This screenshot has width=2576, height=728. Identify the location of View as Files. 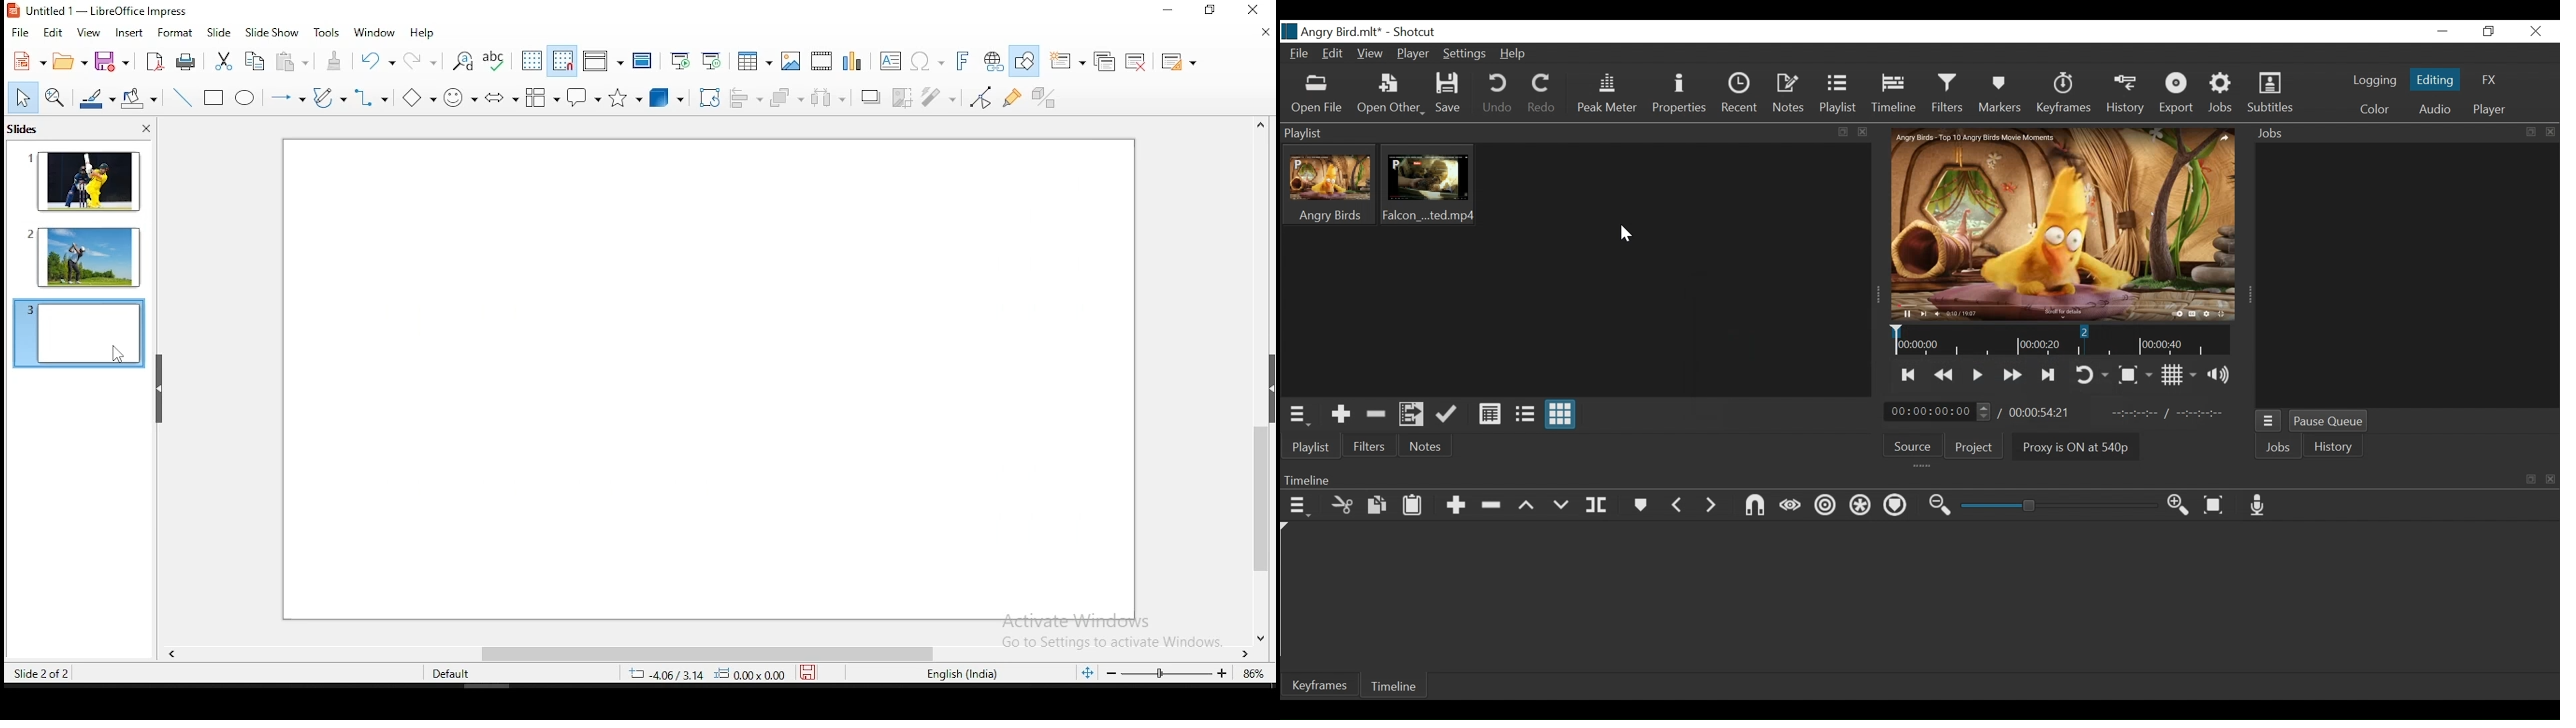
(1487, 414).